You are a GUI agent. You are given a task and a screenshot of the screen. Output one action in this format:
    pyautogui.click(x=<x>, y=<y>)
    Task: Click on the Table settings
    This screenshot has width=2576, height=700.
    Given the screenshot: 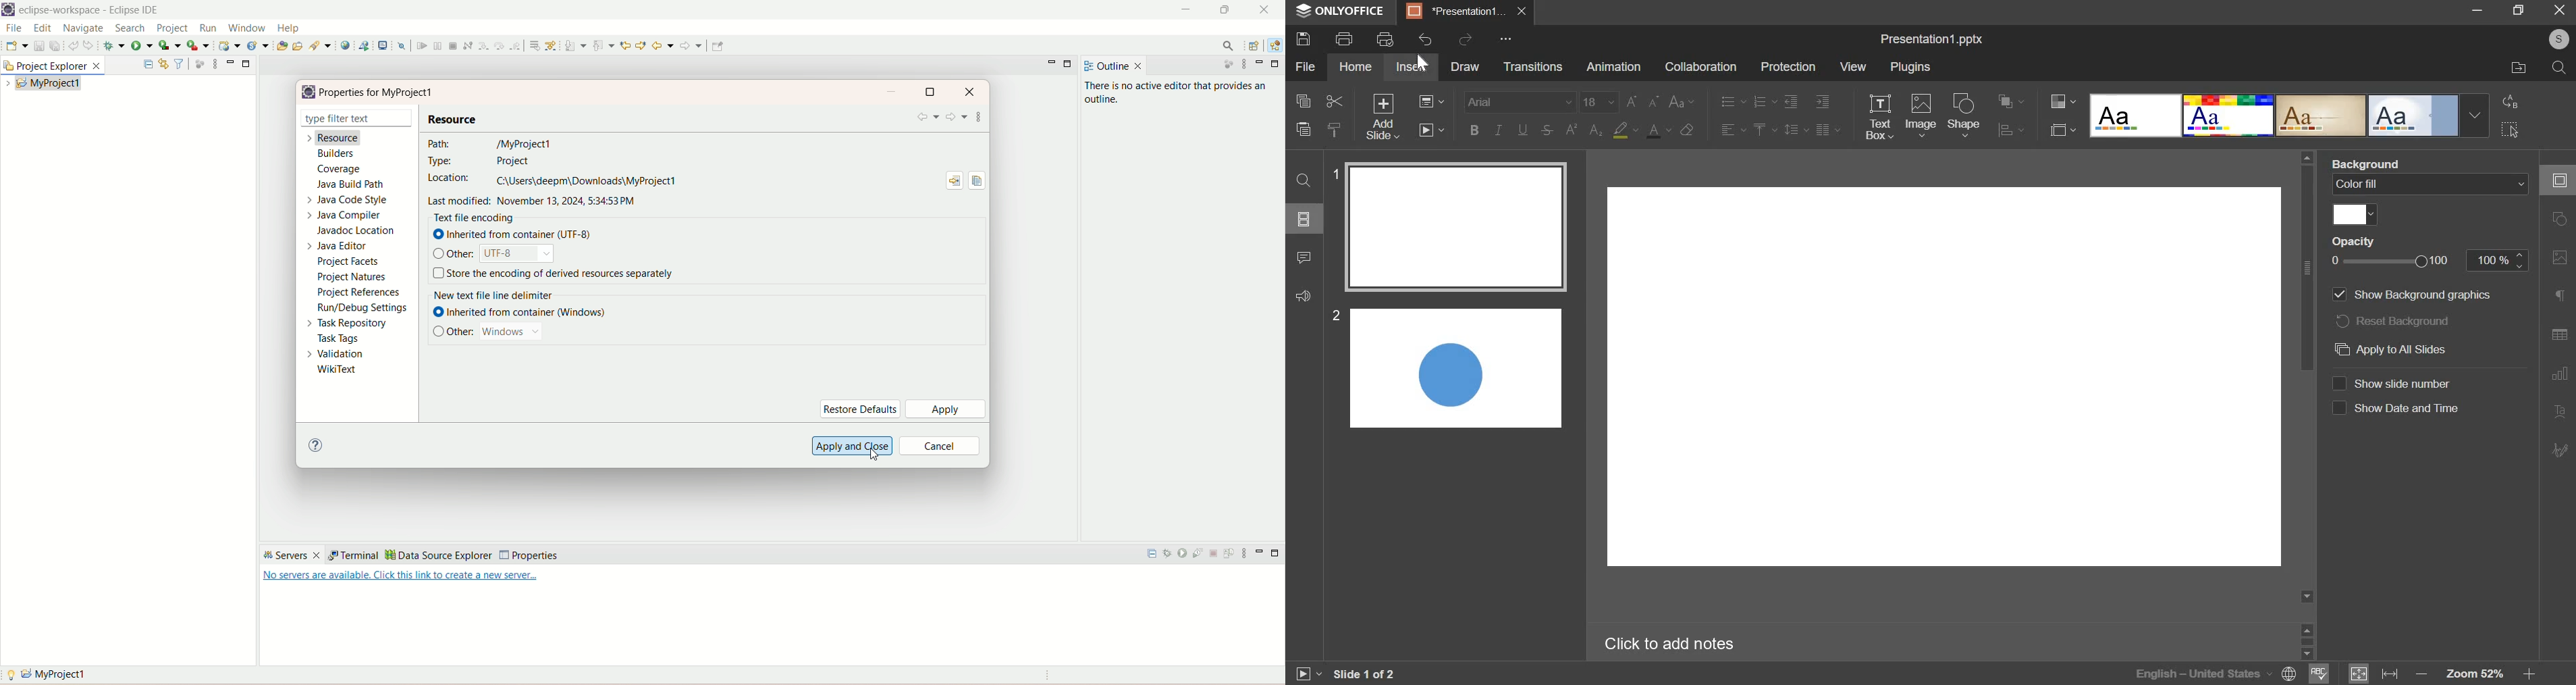 What is the action you would take?
    pyautogui.click(x=2562, y=334)
    